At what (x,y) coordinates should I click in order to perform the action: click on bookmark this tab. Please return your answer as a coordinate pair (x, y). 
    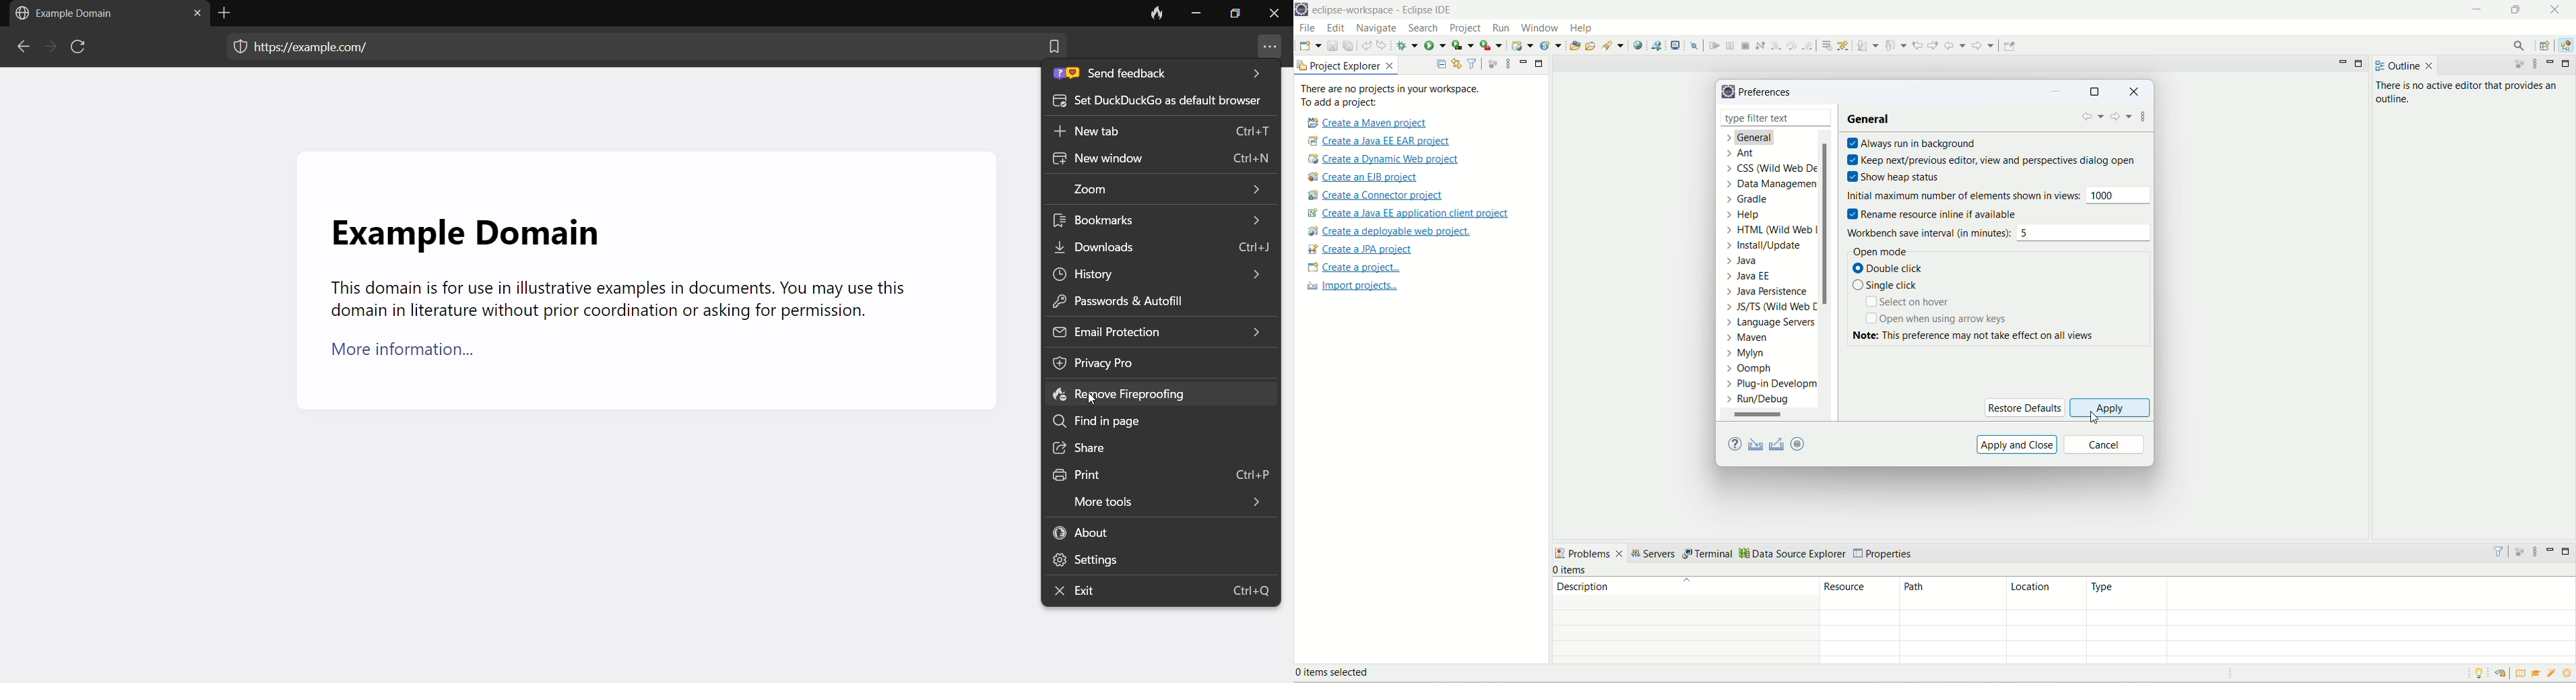
    Looking at the image, I should click on (1054, 52).